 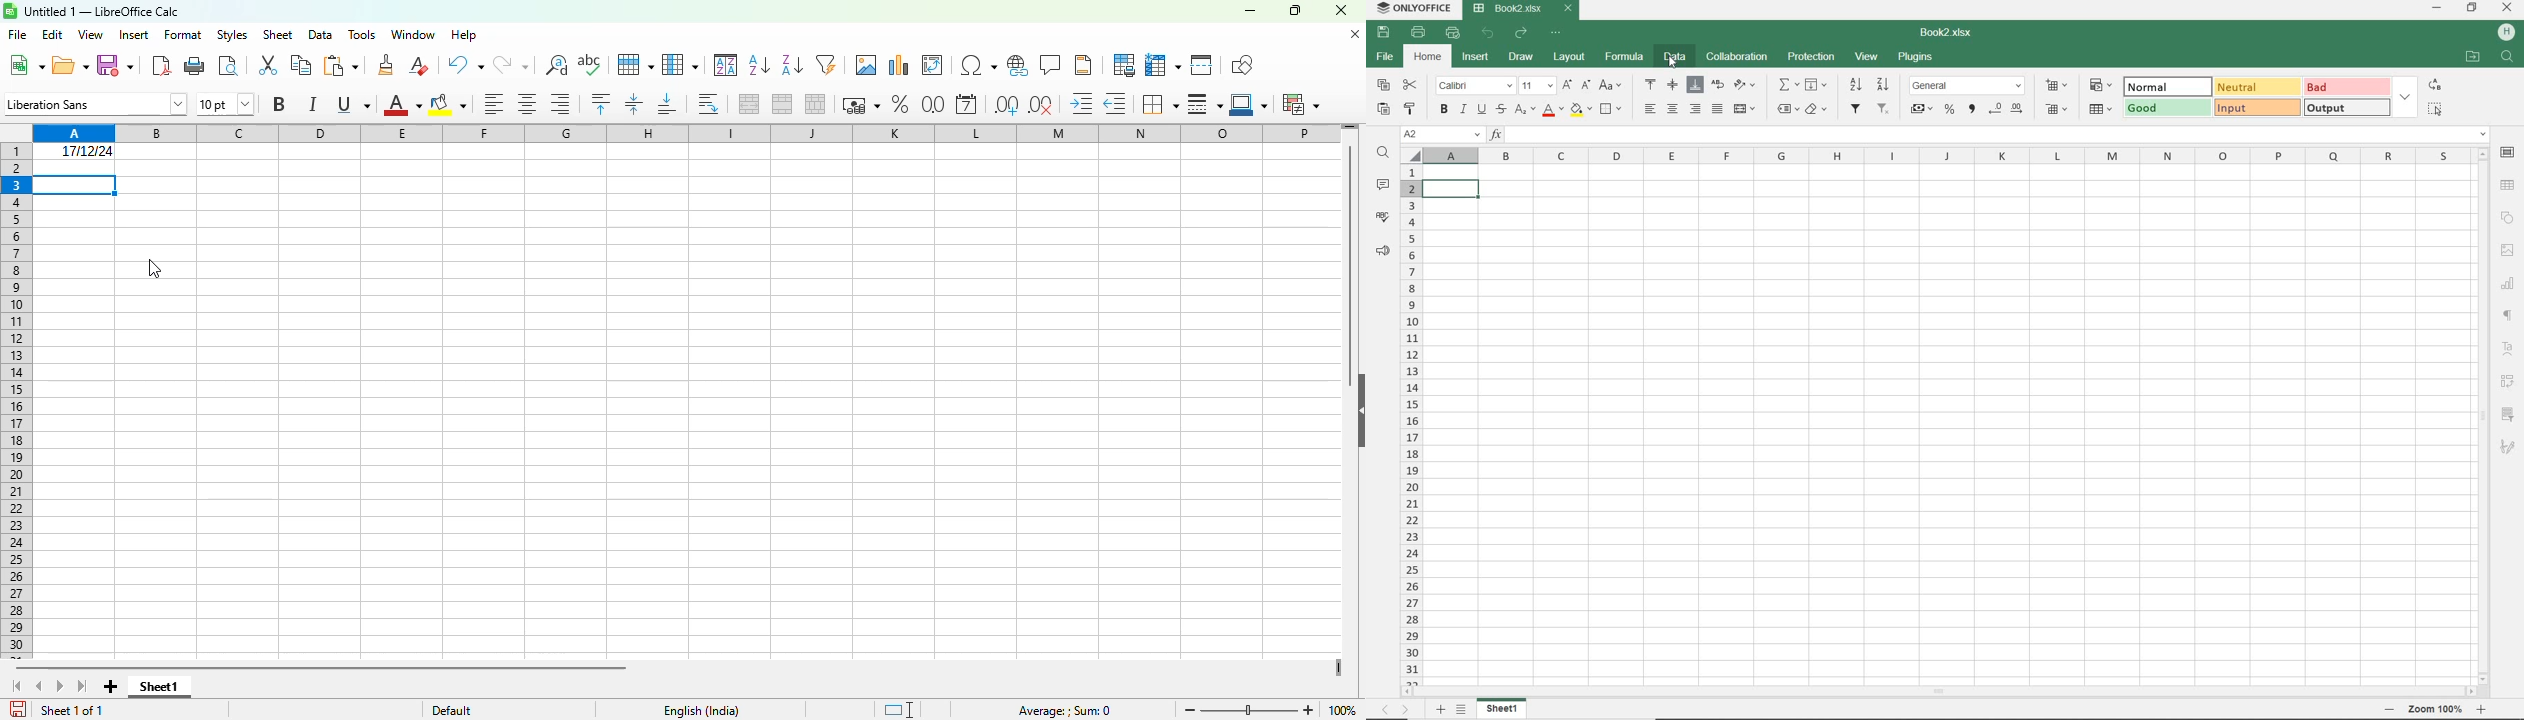 What do you see at coordinates (75, 185) in the screenshot?
I see `active cell` at bounding box center [75, 185].